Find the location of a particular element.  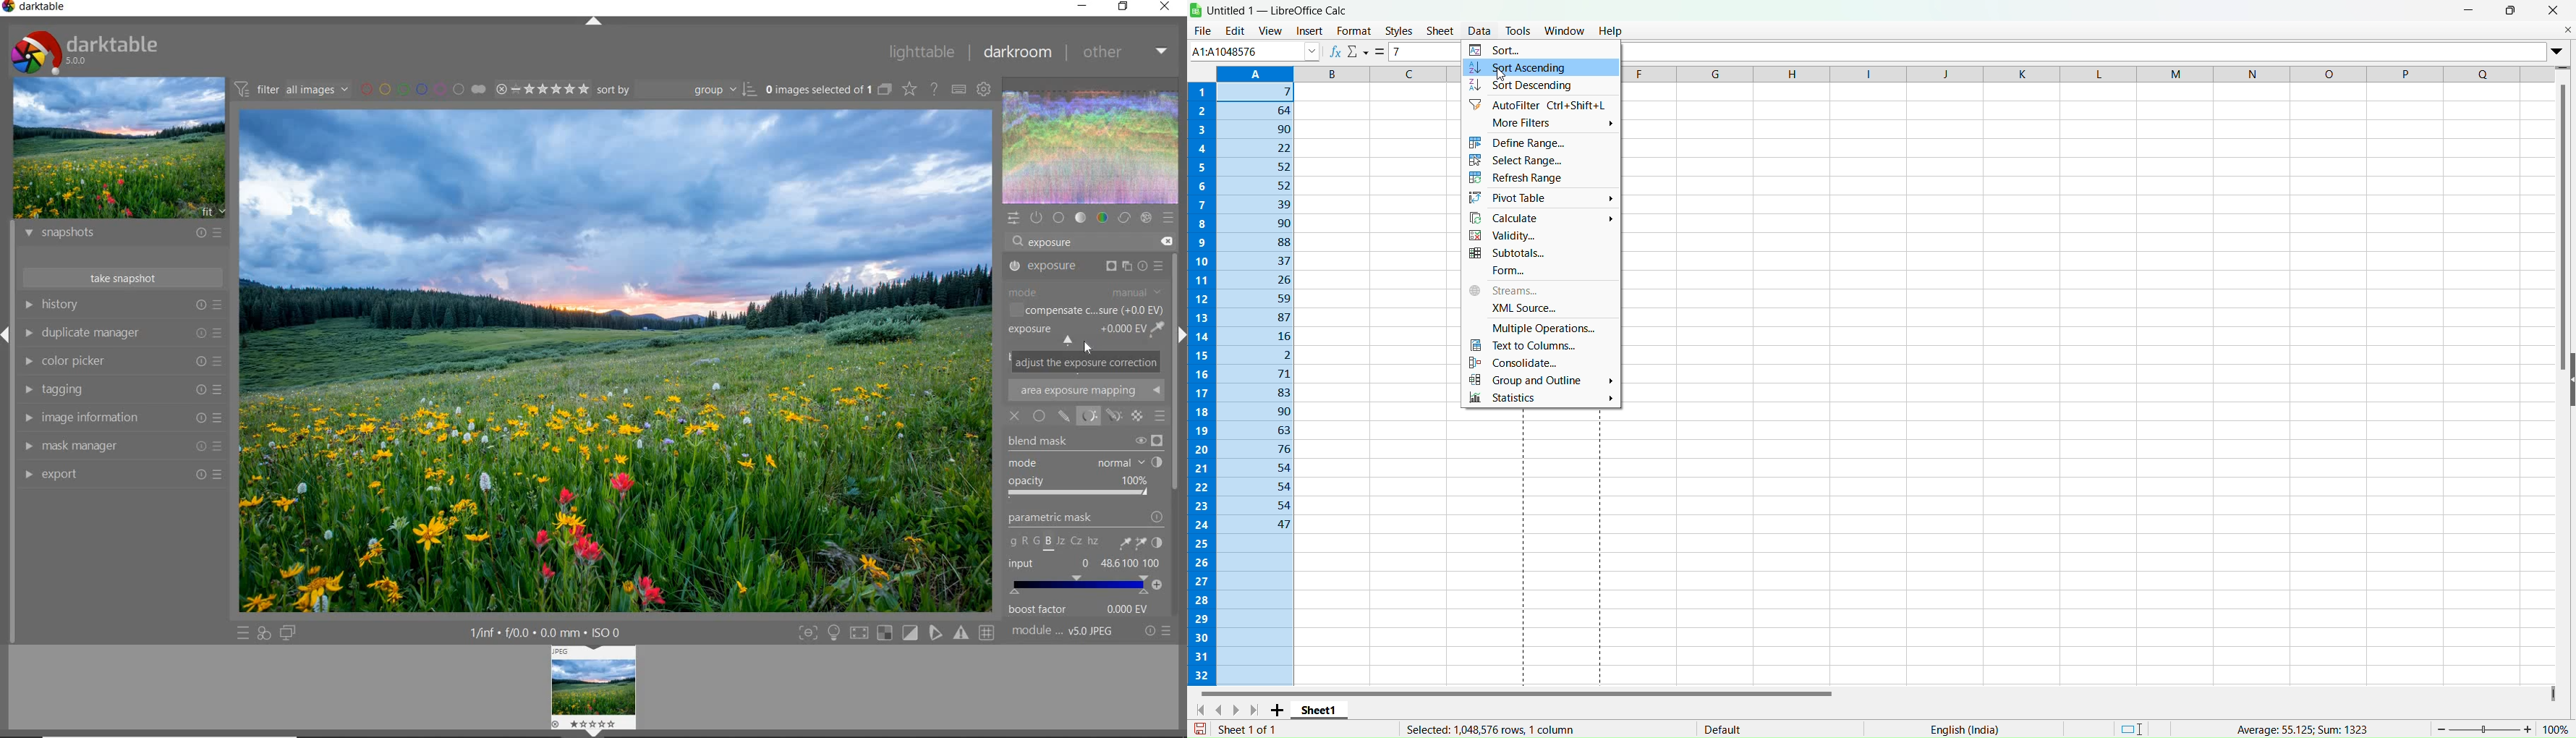

color is located at coordinates (1103, 216).